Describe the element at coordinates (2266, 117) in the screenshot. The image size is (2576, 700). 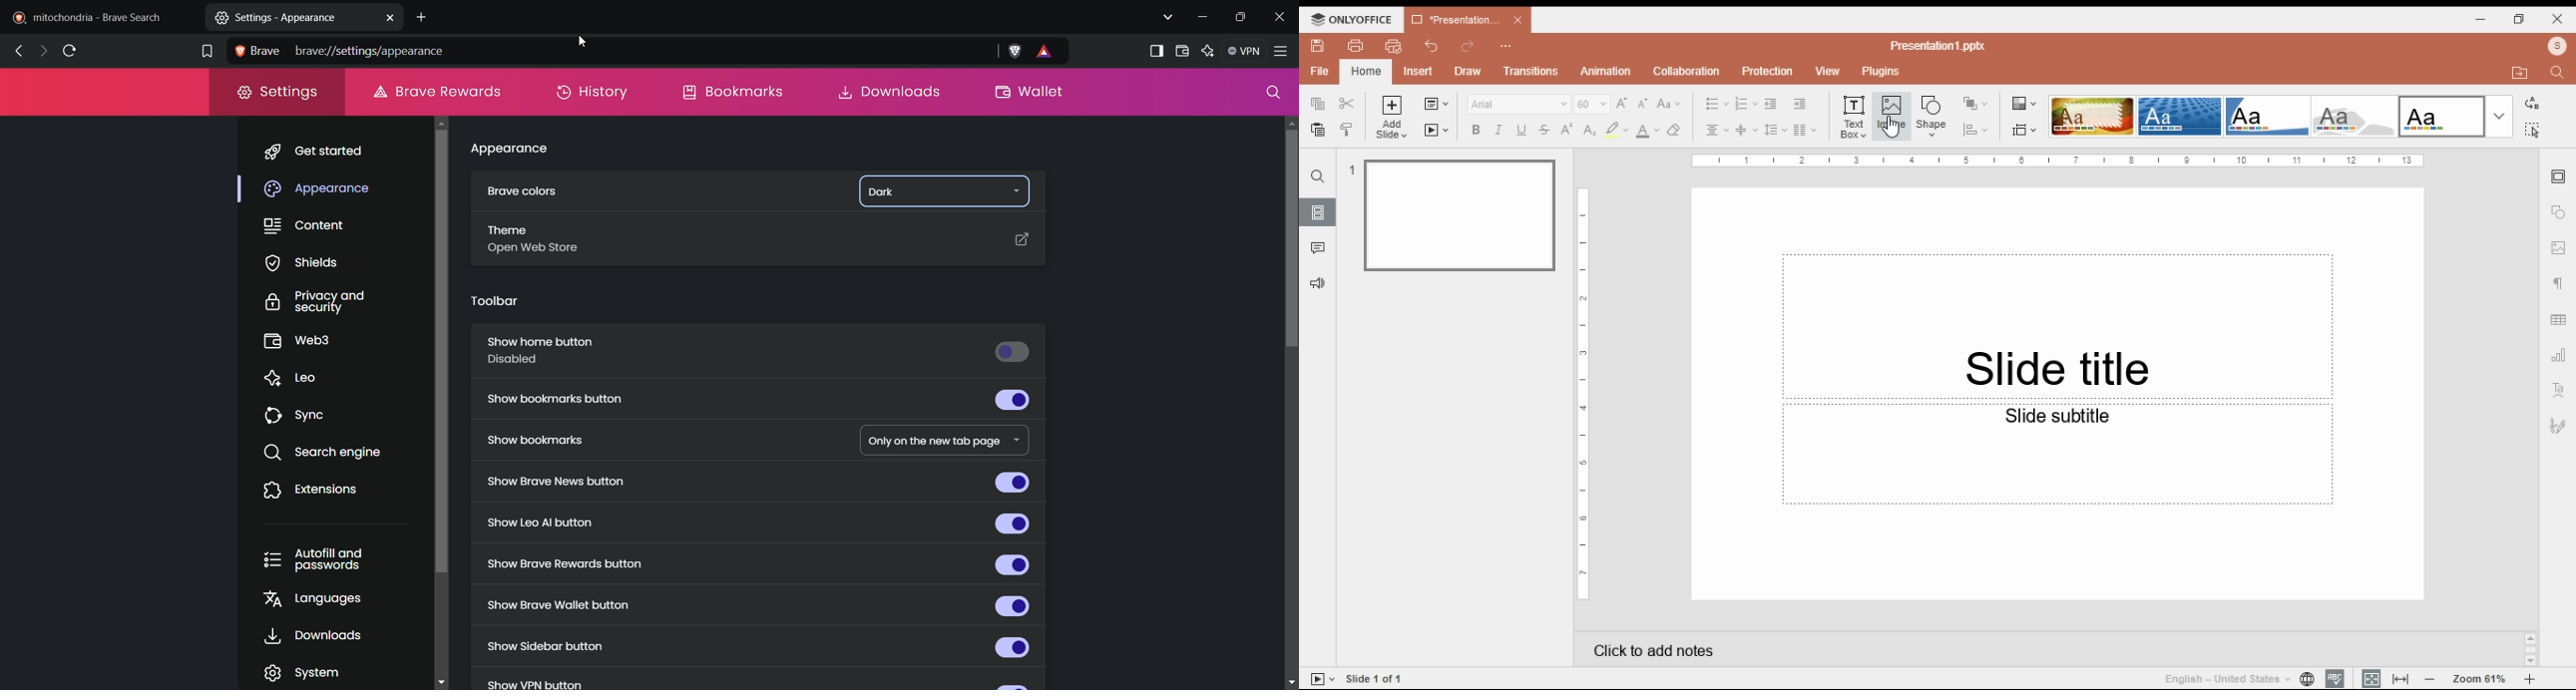
I see `theme 3` at that location.